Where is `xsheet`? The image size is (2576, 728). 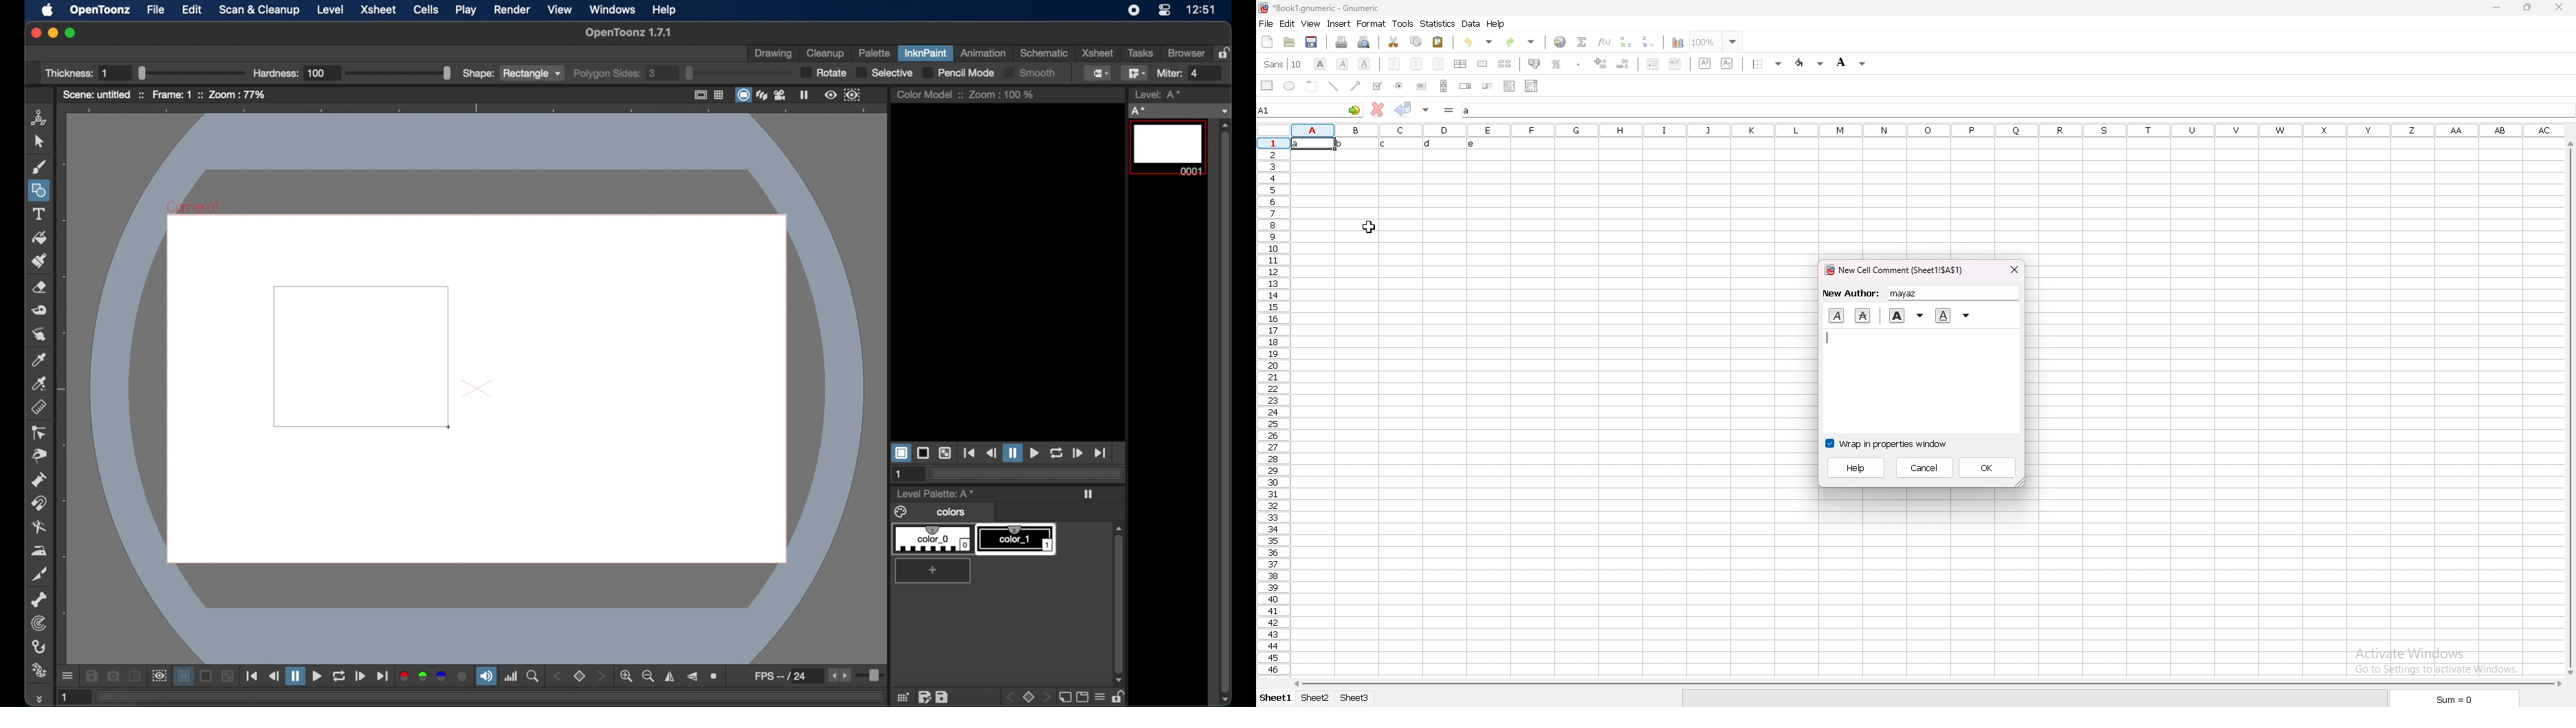 xsheet is located at coordinates (1097, 53).